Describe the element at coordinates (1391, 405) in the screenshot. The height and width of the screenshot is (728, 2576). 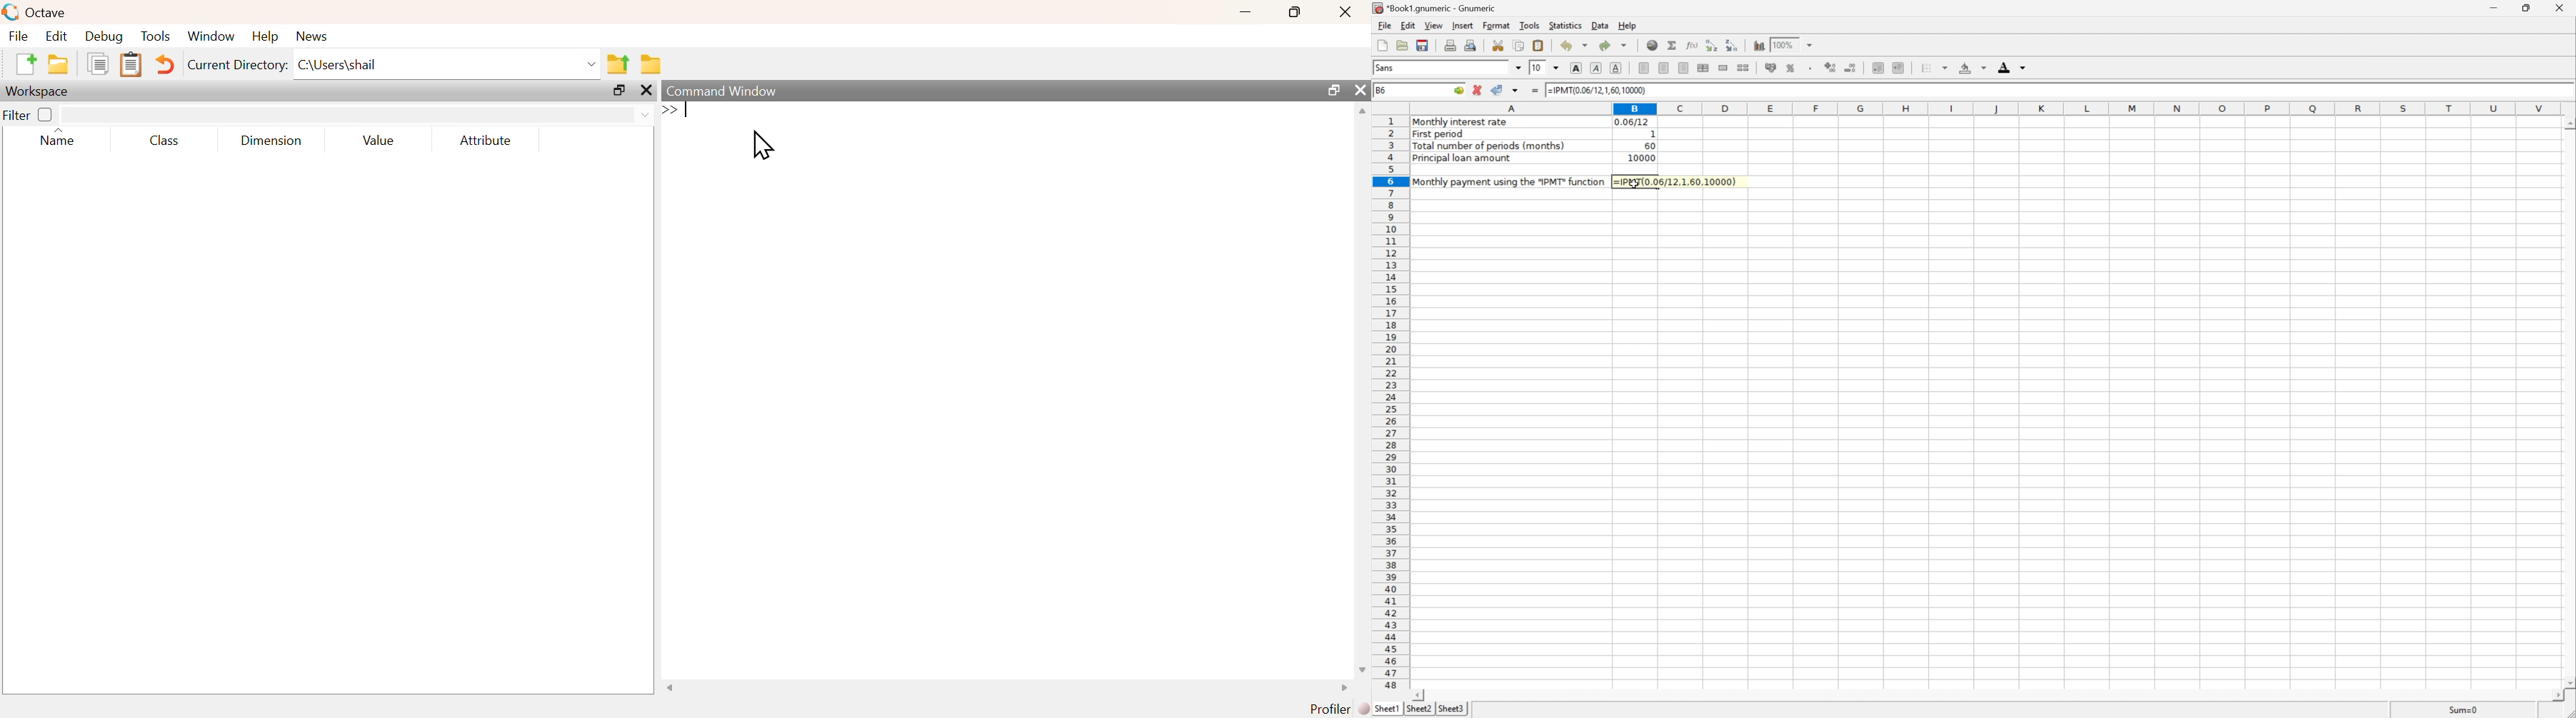
I see `Row Numbers` at that location.